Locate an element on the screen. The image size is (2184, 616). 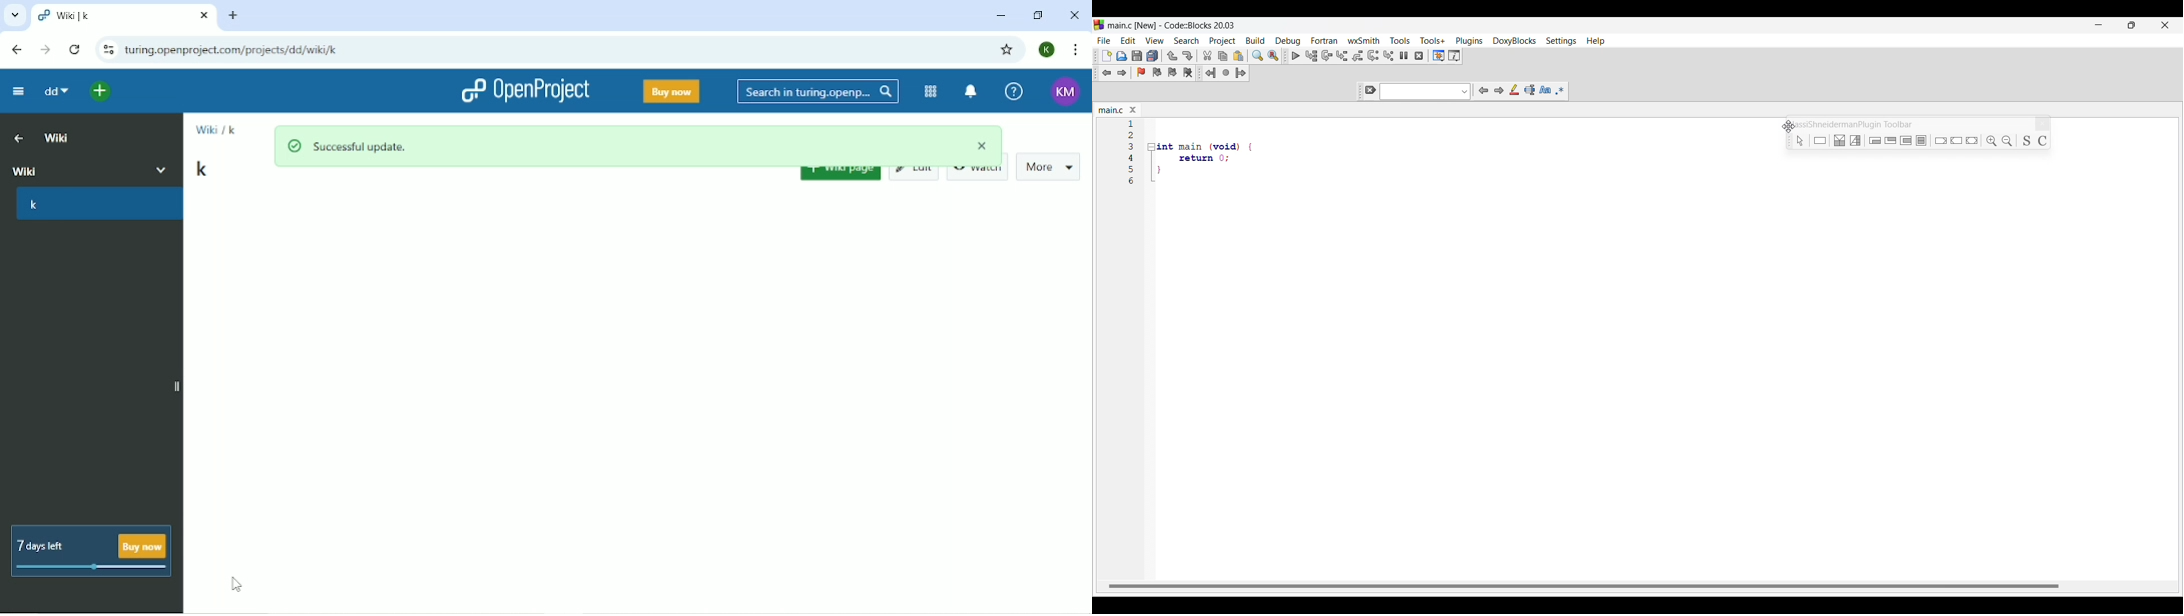
Forward is located at coordinates (46, 49).